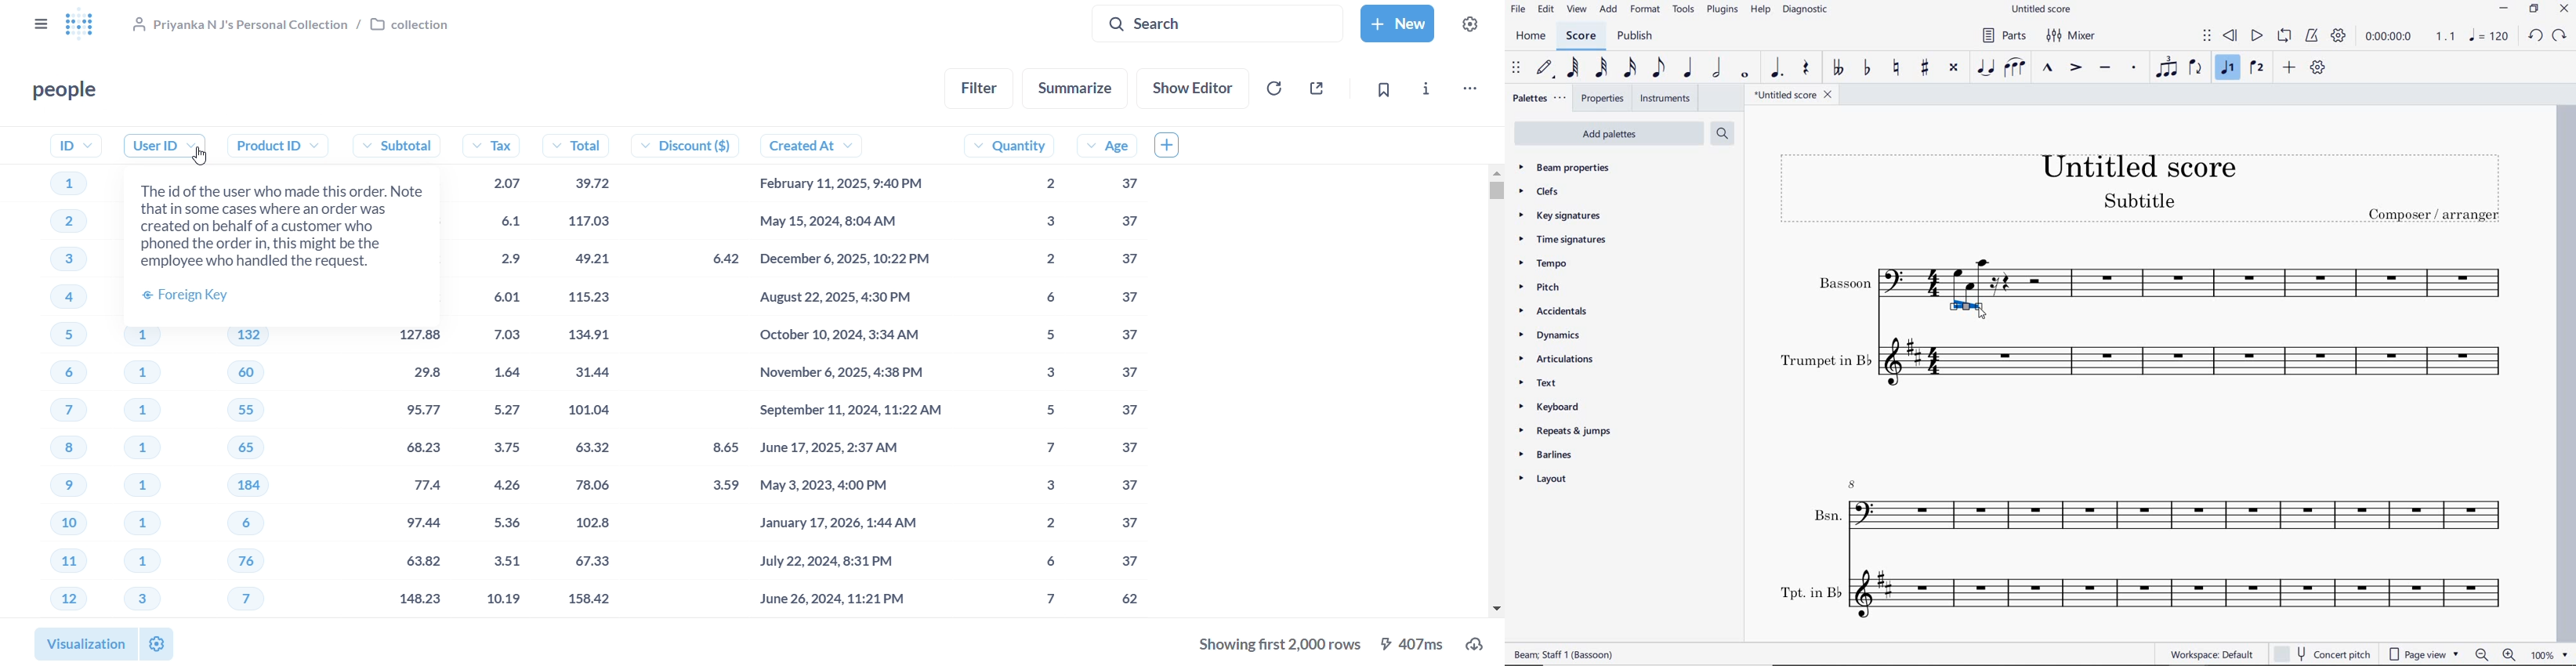 The width and height of the screenshot is (2576, 672). I want to click on handles highlighted, so click(1967, 312).